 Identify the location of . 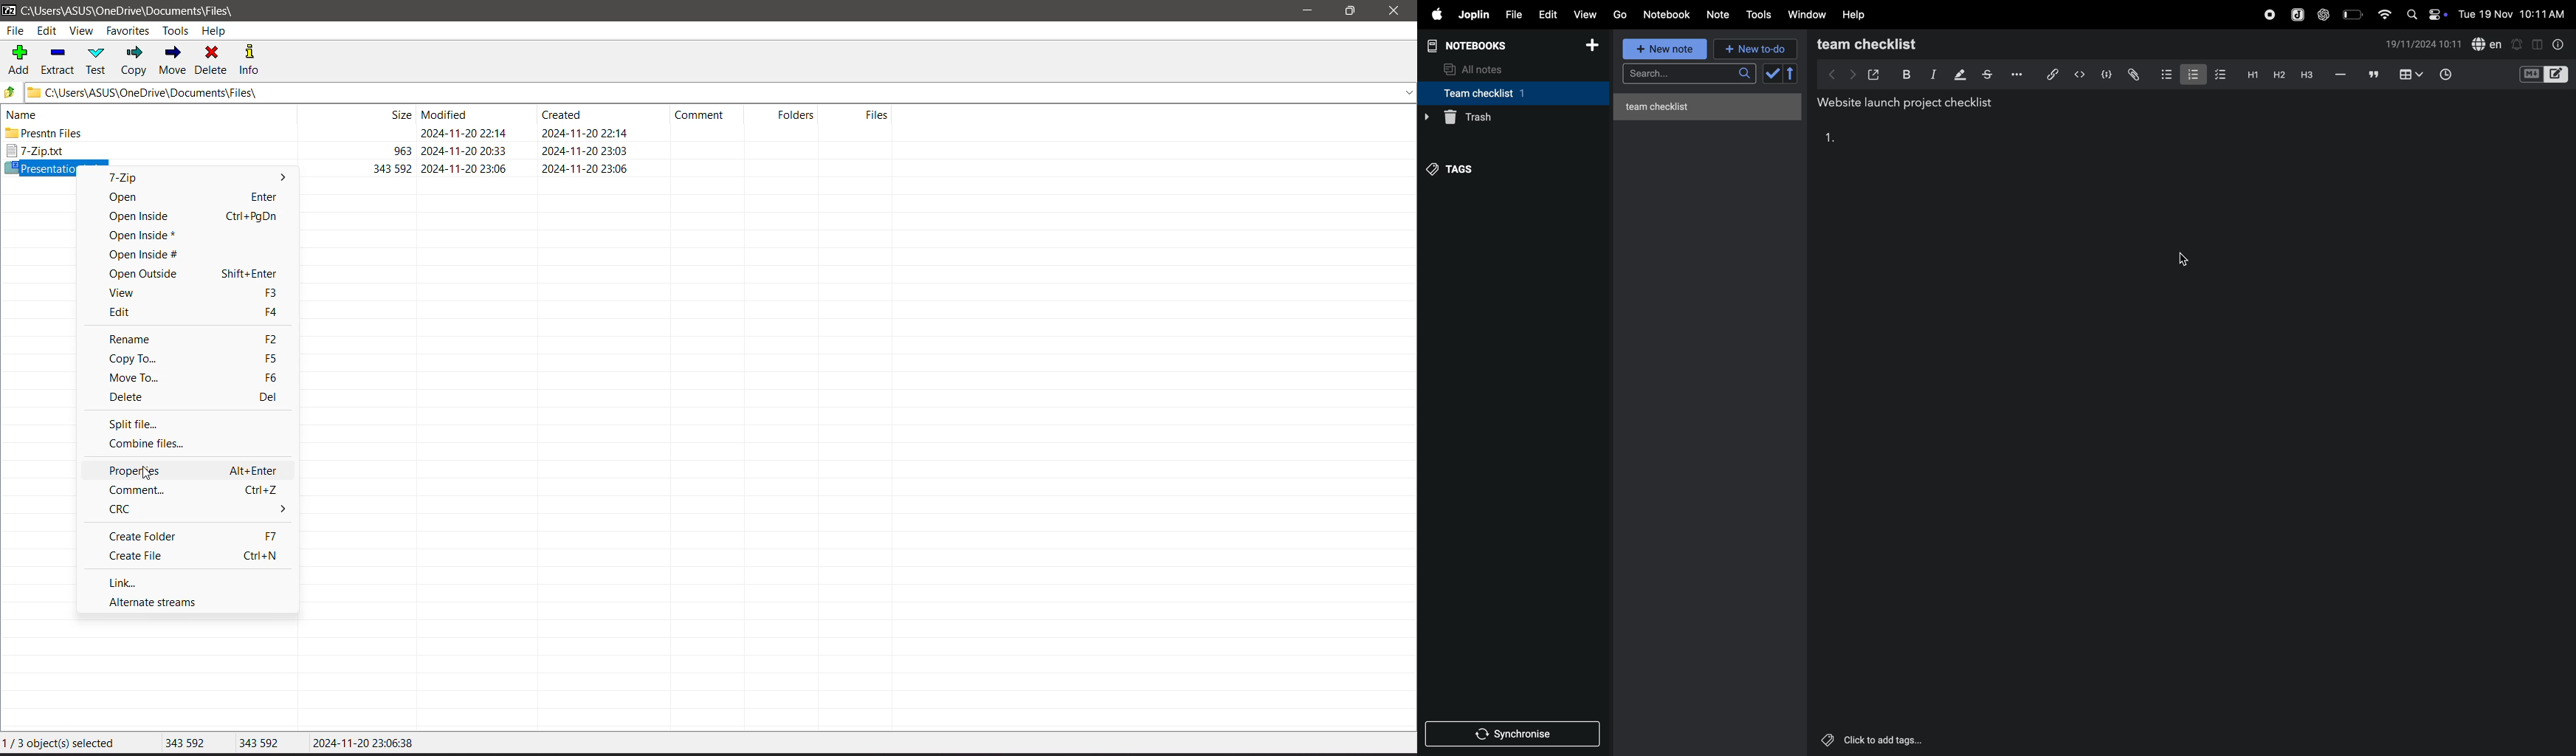
(2517, 43).